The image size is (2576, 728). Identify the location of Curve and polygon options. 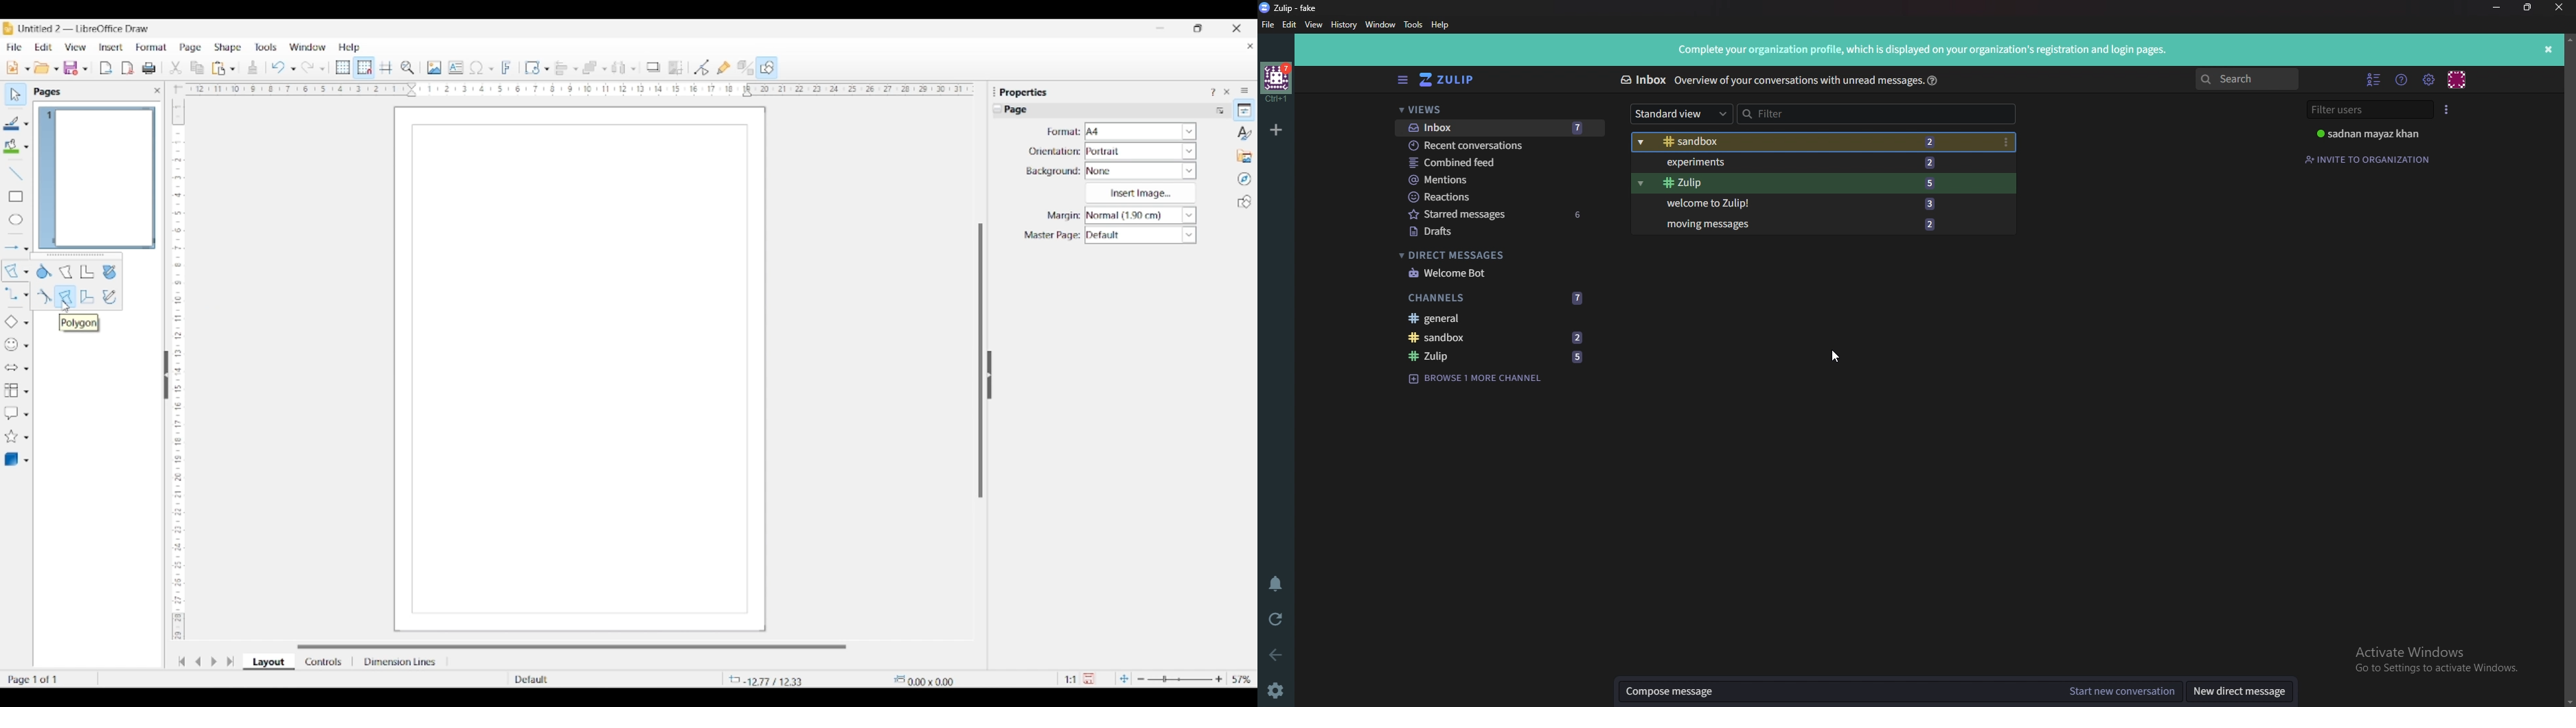
(26, 272).